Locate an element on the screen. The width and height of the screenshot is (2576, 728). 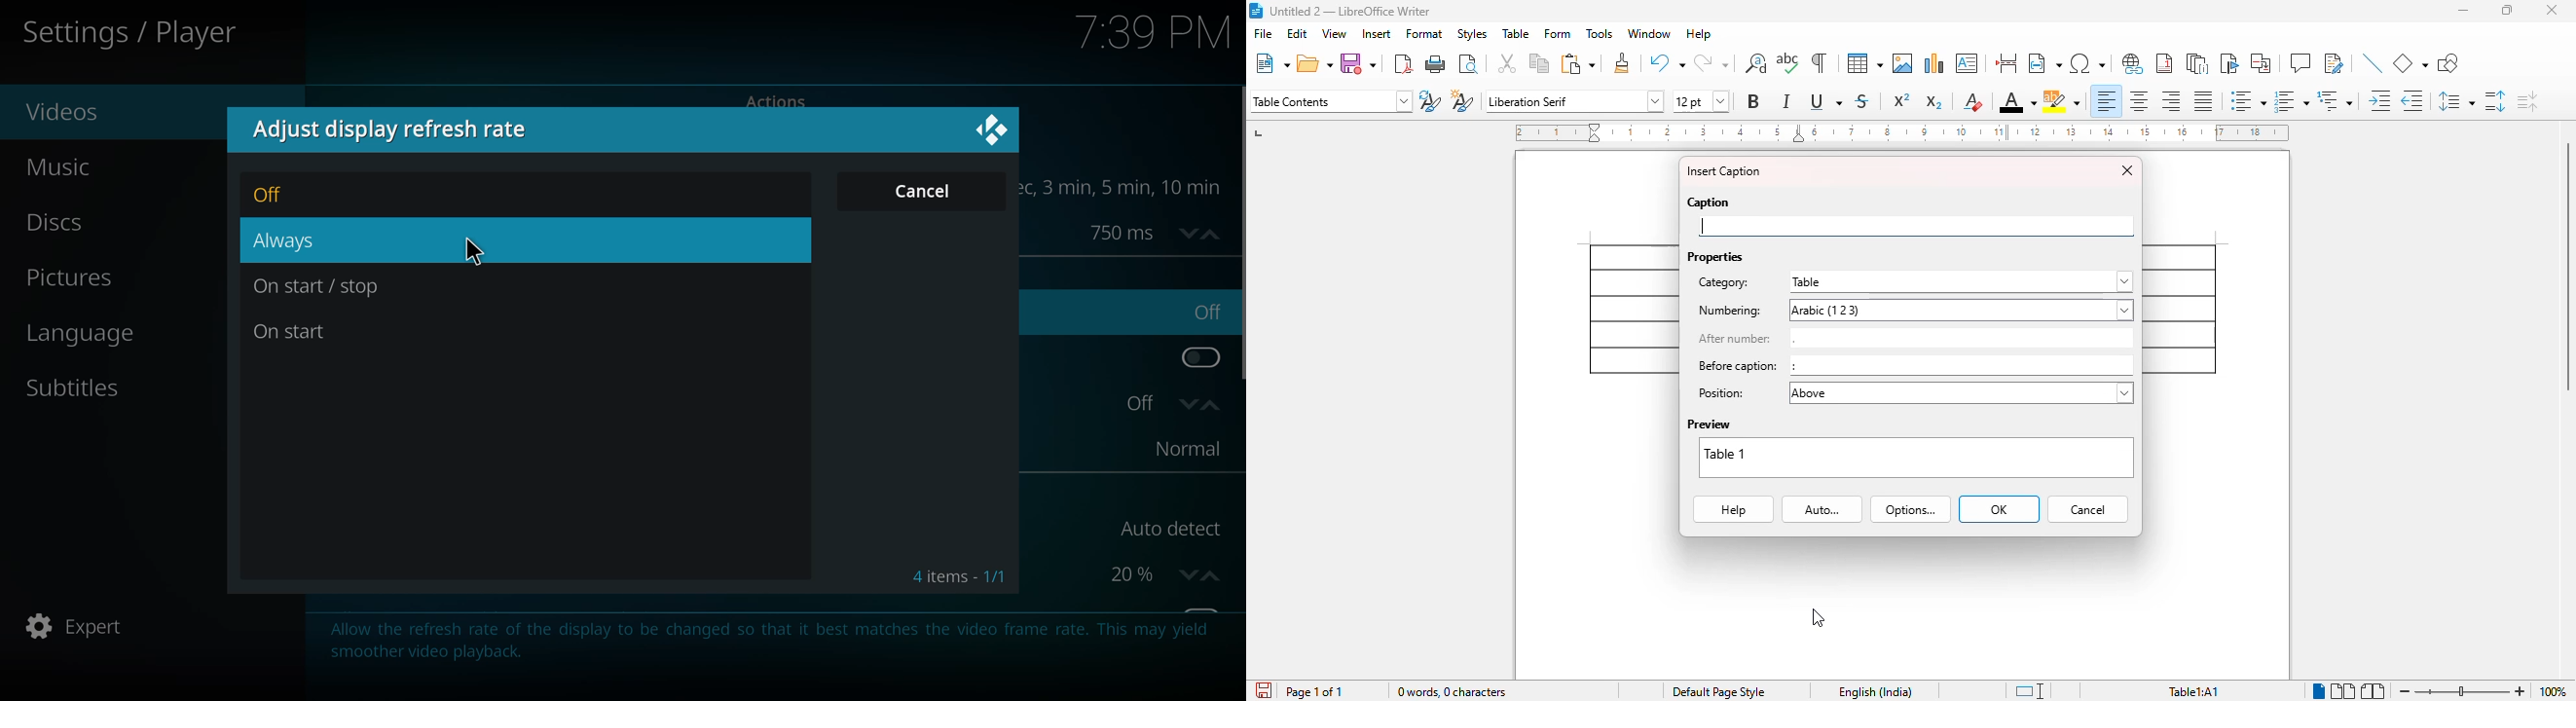
properties is located at coordinates (1715, 257).